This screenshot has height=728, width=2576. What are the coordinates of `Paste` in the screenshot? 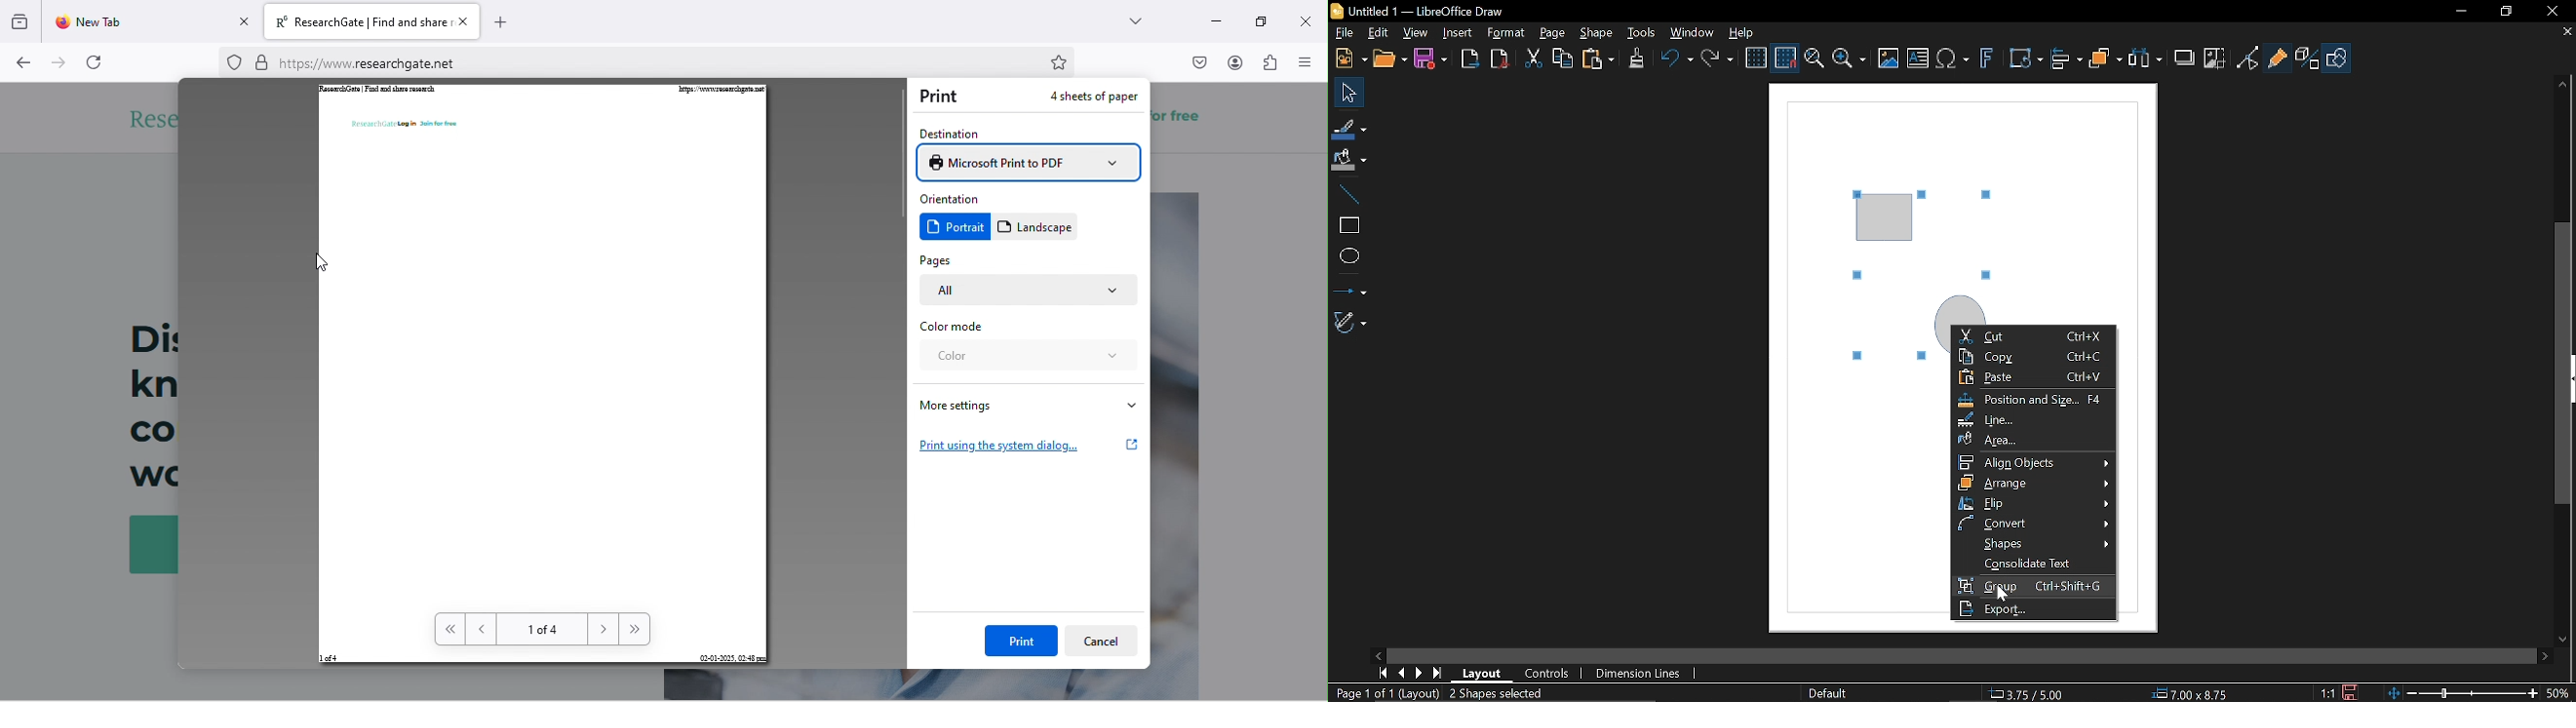 It's located at (1598, 59).